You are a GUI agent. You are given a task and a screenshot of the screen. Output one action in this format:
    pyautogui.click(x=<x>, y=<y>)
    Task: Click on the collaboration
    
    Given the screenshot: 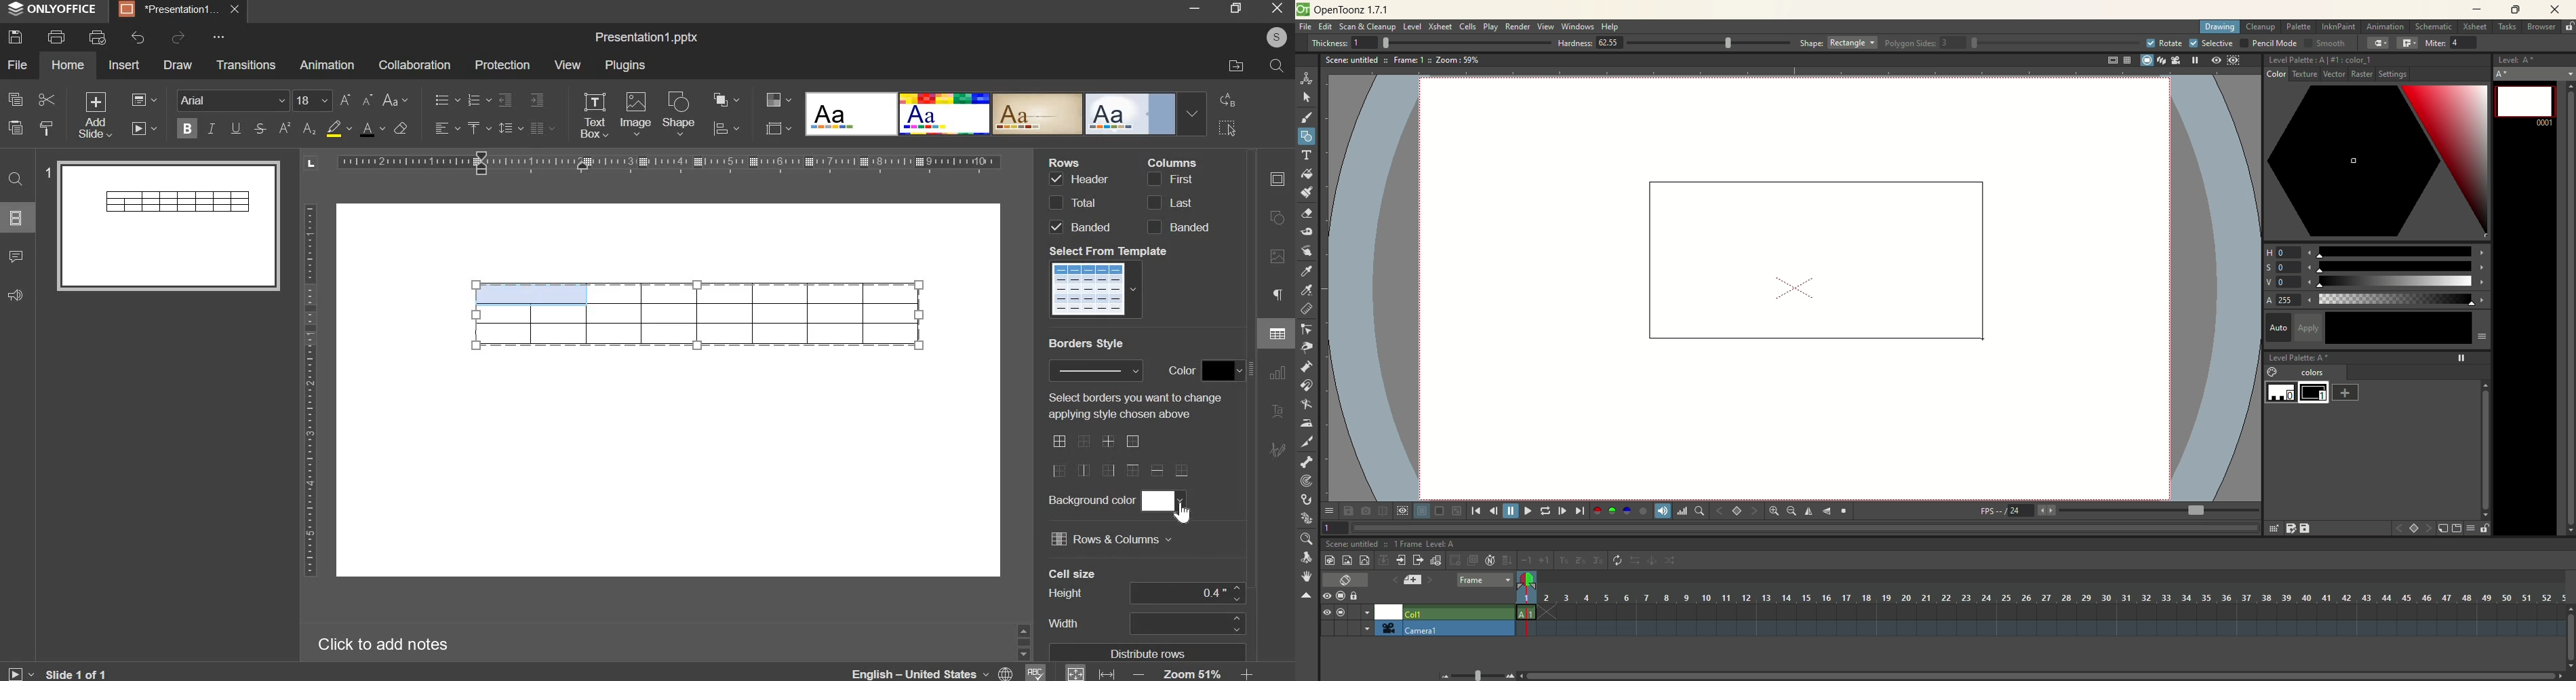 What is the action you would take?
    pyautogui.click(x=414, y=64)
    